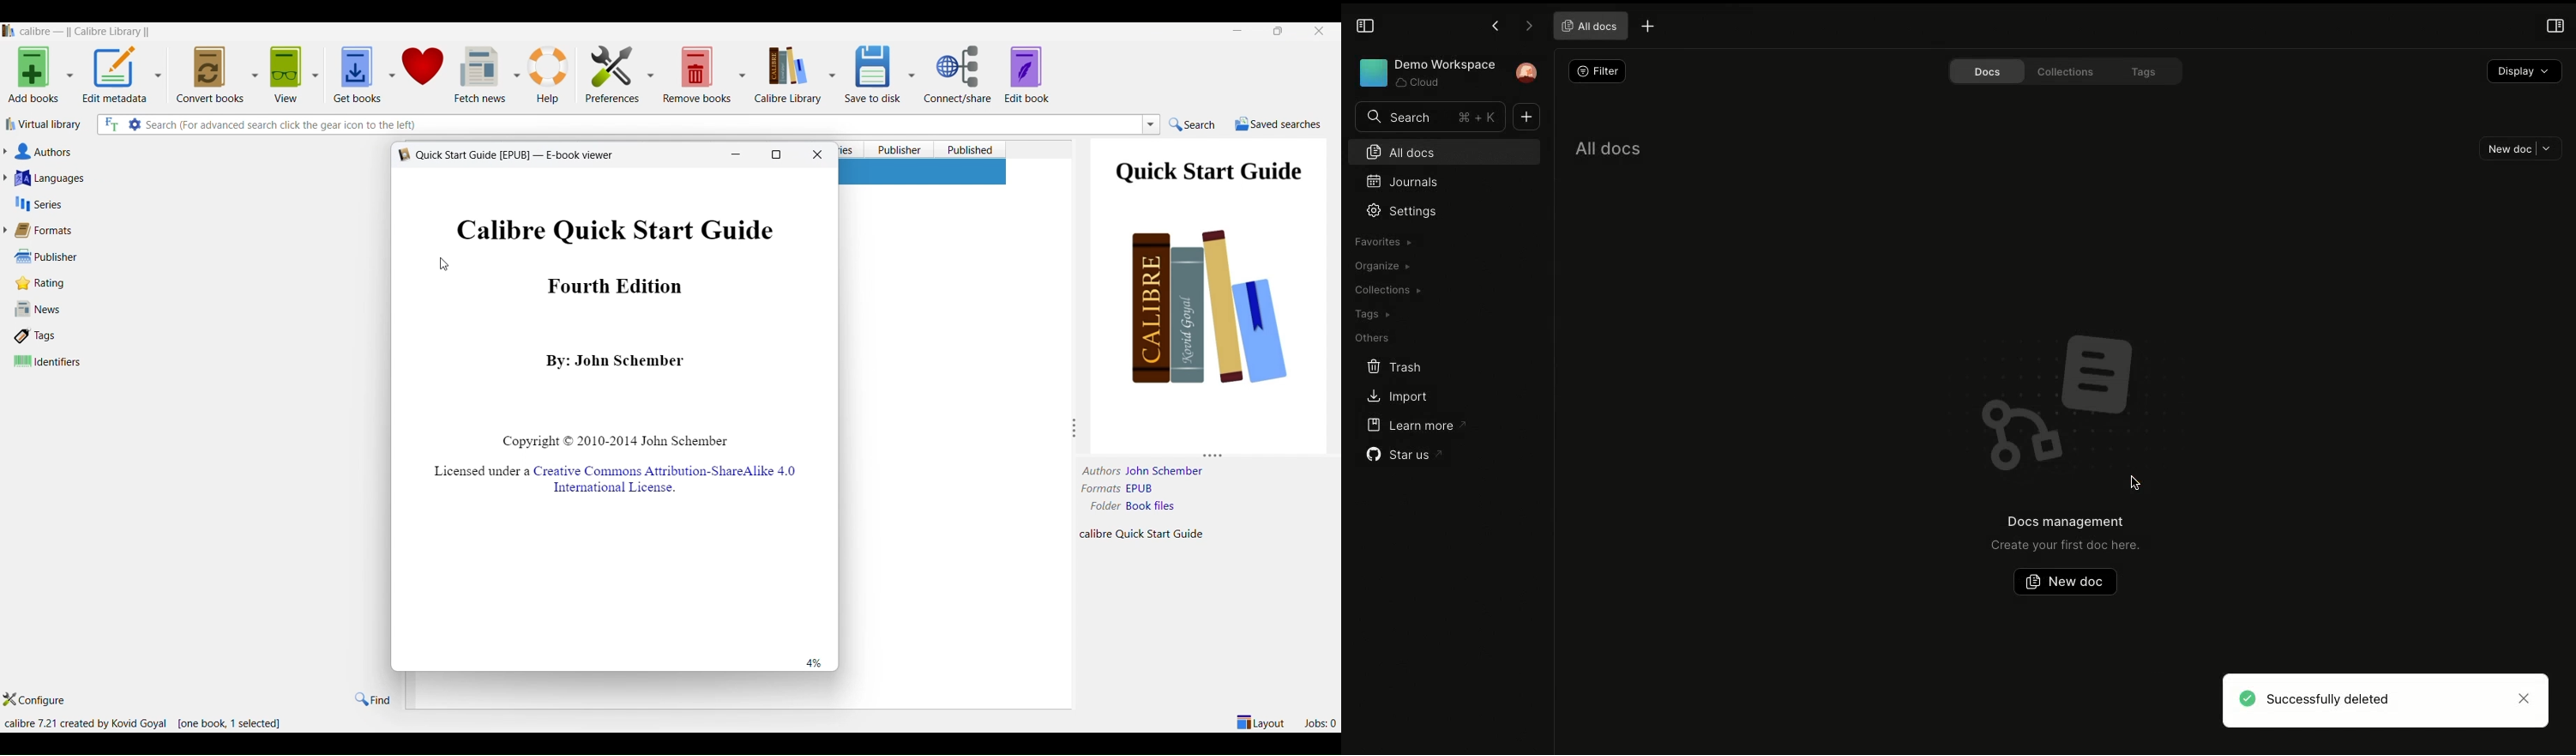 The height and width of the screenshot is (756, 2576). What do you see at coordinates (736, 152) in the screenshot?
I see `minimize` at bounding box center [736, 152].